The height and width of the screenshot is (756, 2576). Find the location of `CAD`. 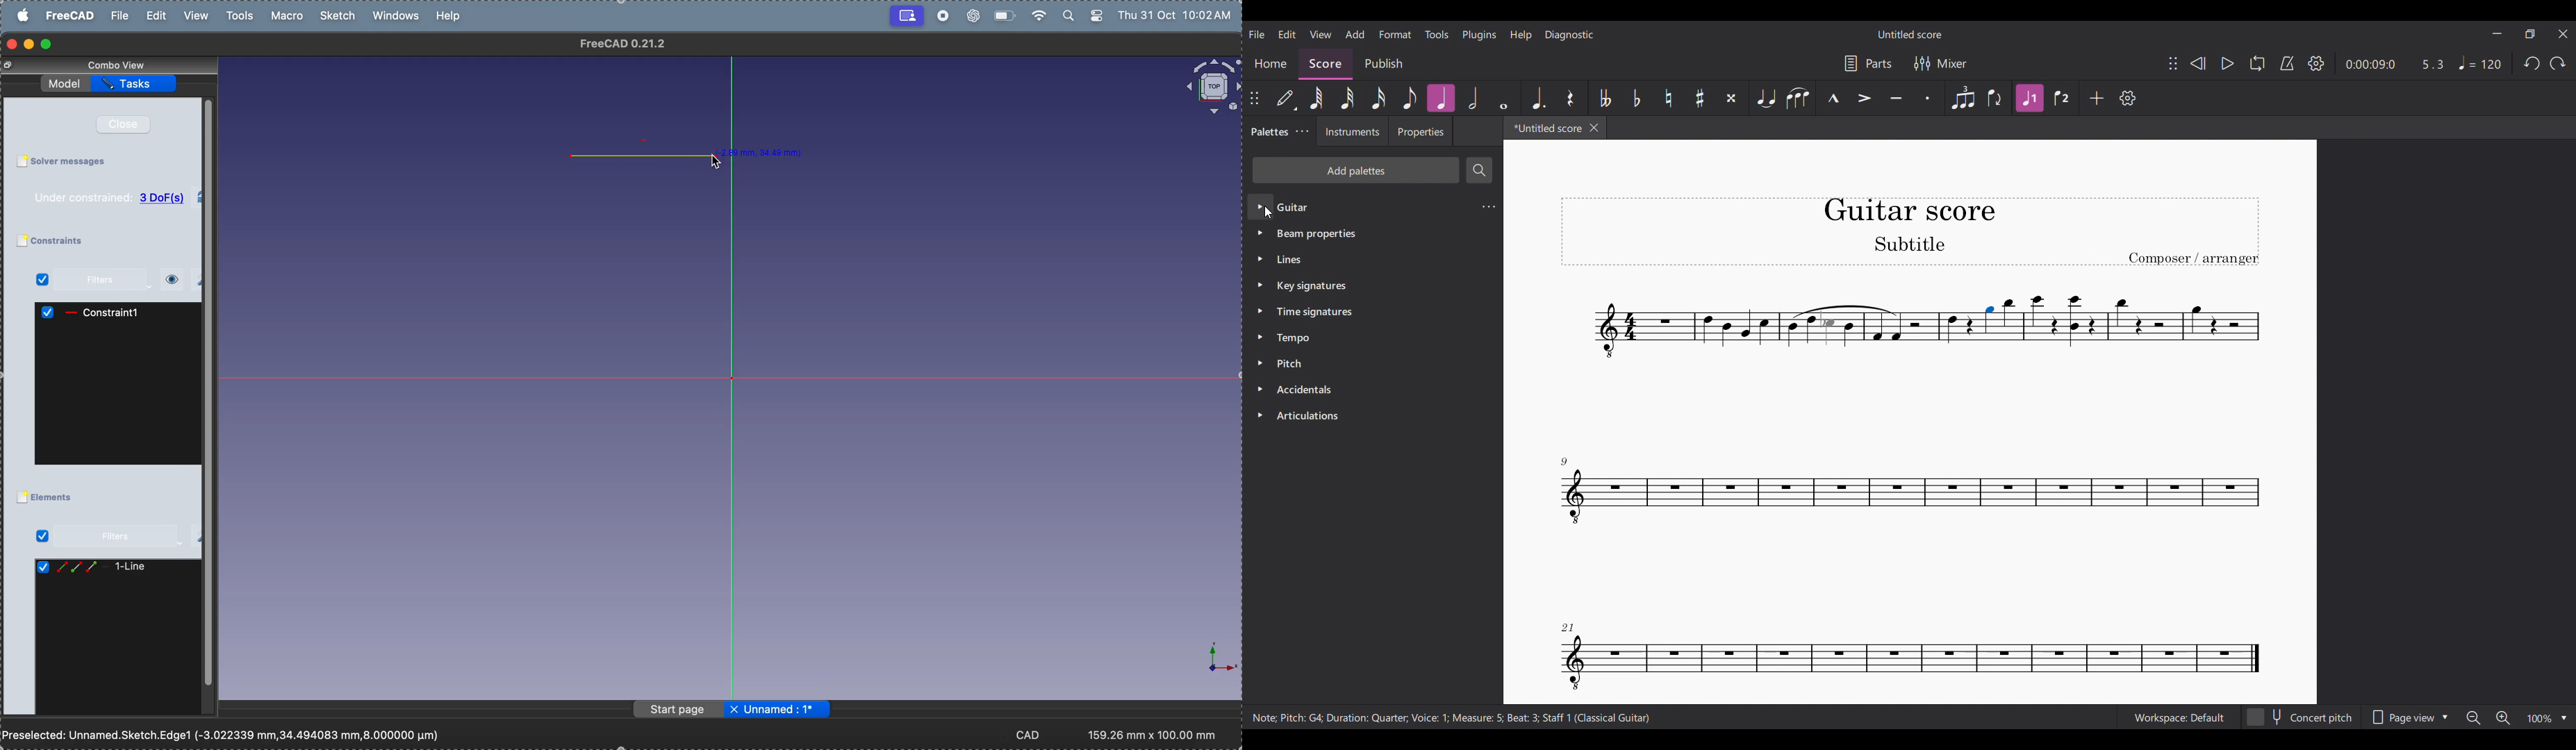

CAD is located at coordinates (1034, 734).